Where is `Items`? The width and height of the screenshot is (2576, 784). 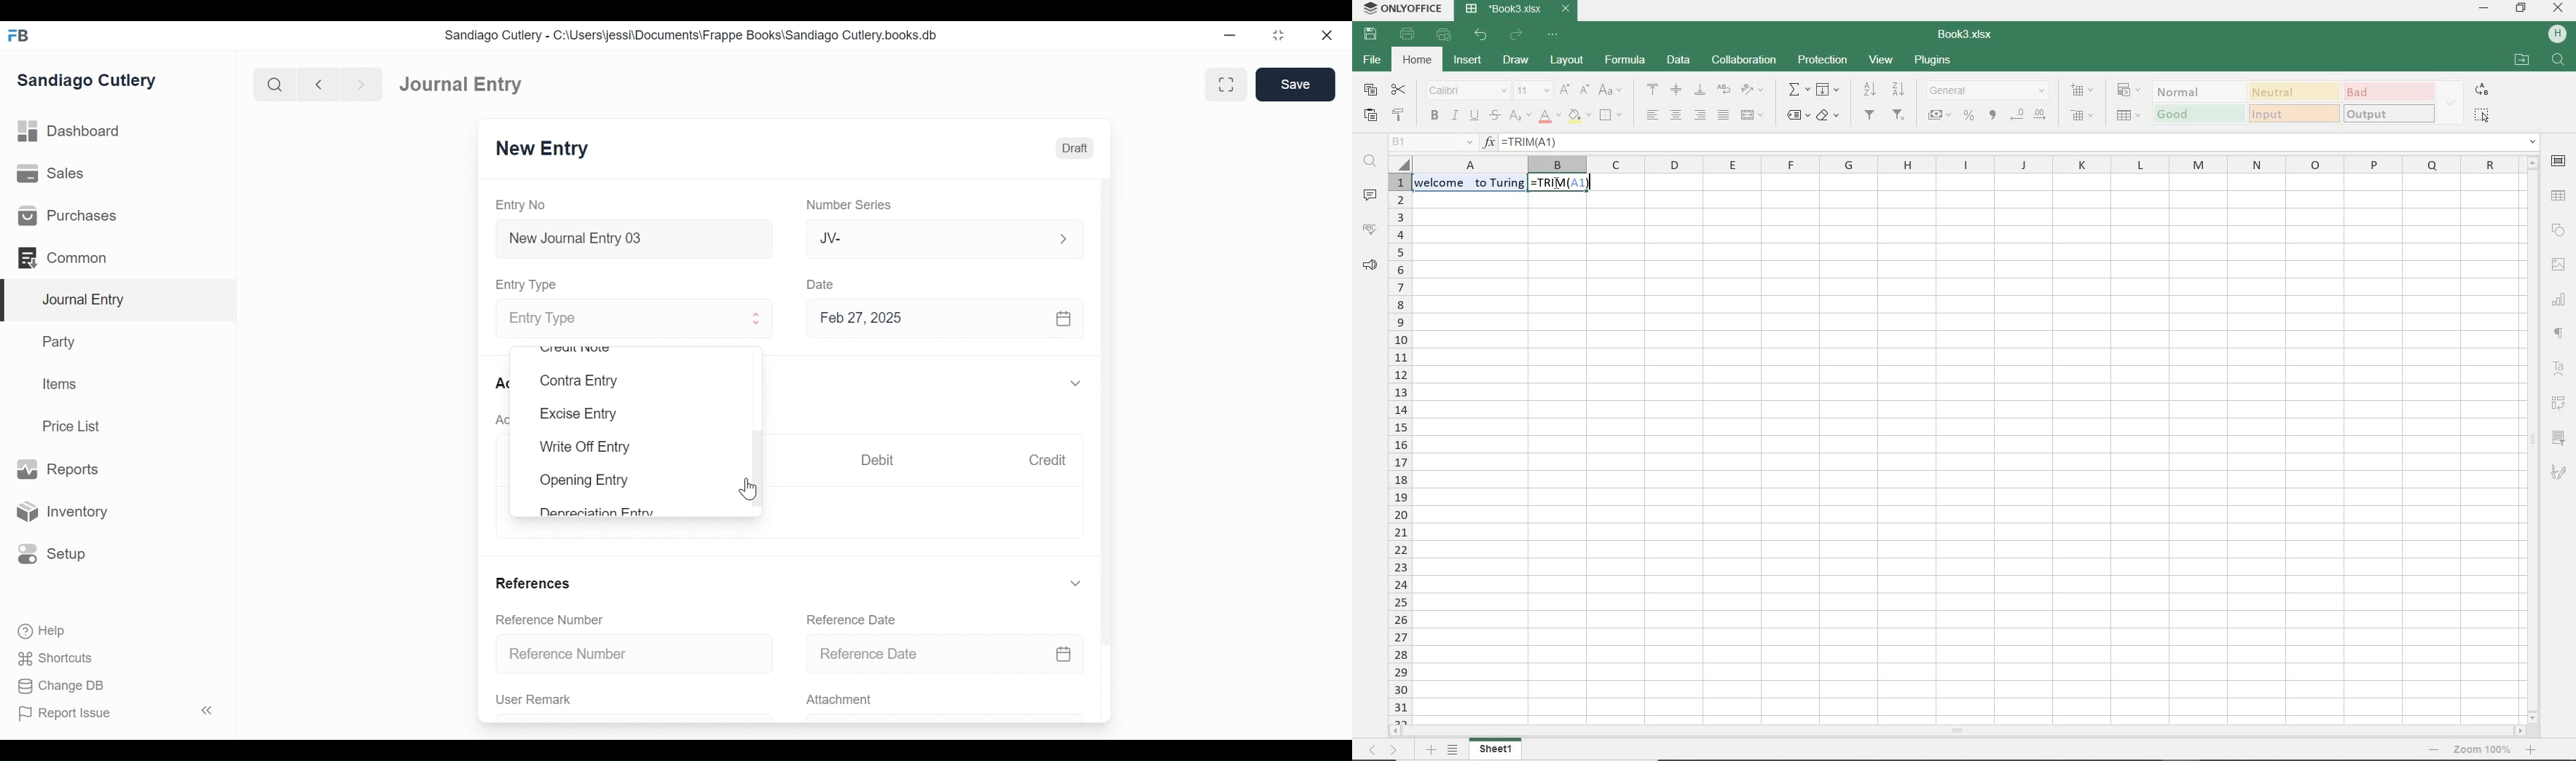
Items is located at coordinates (58, 383).